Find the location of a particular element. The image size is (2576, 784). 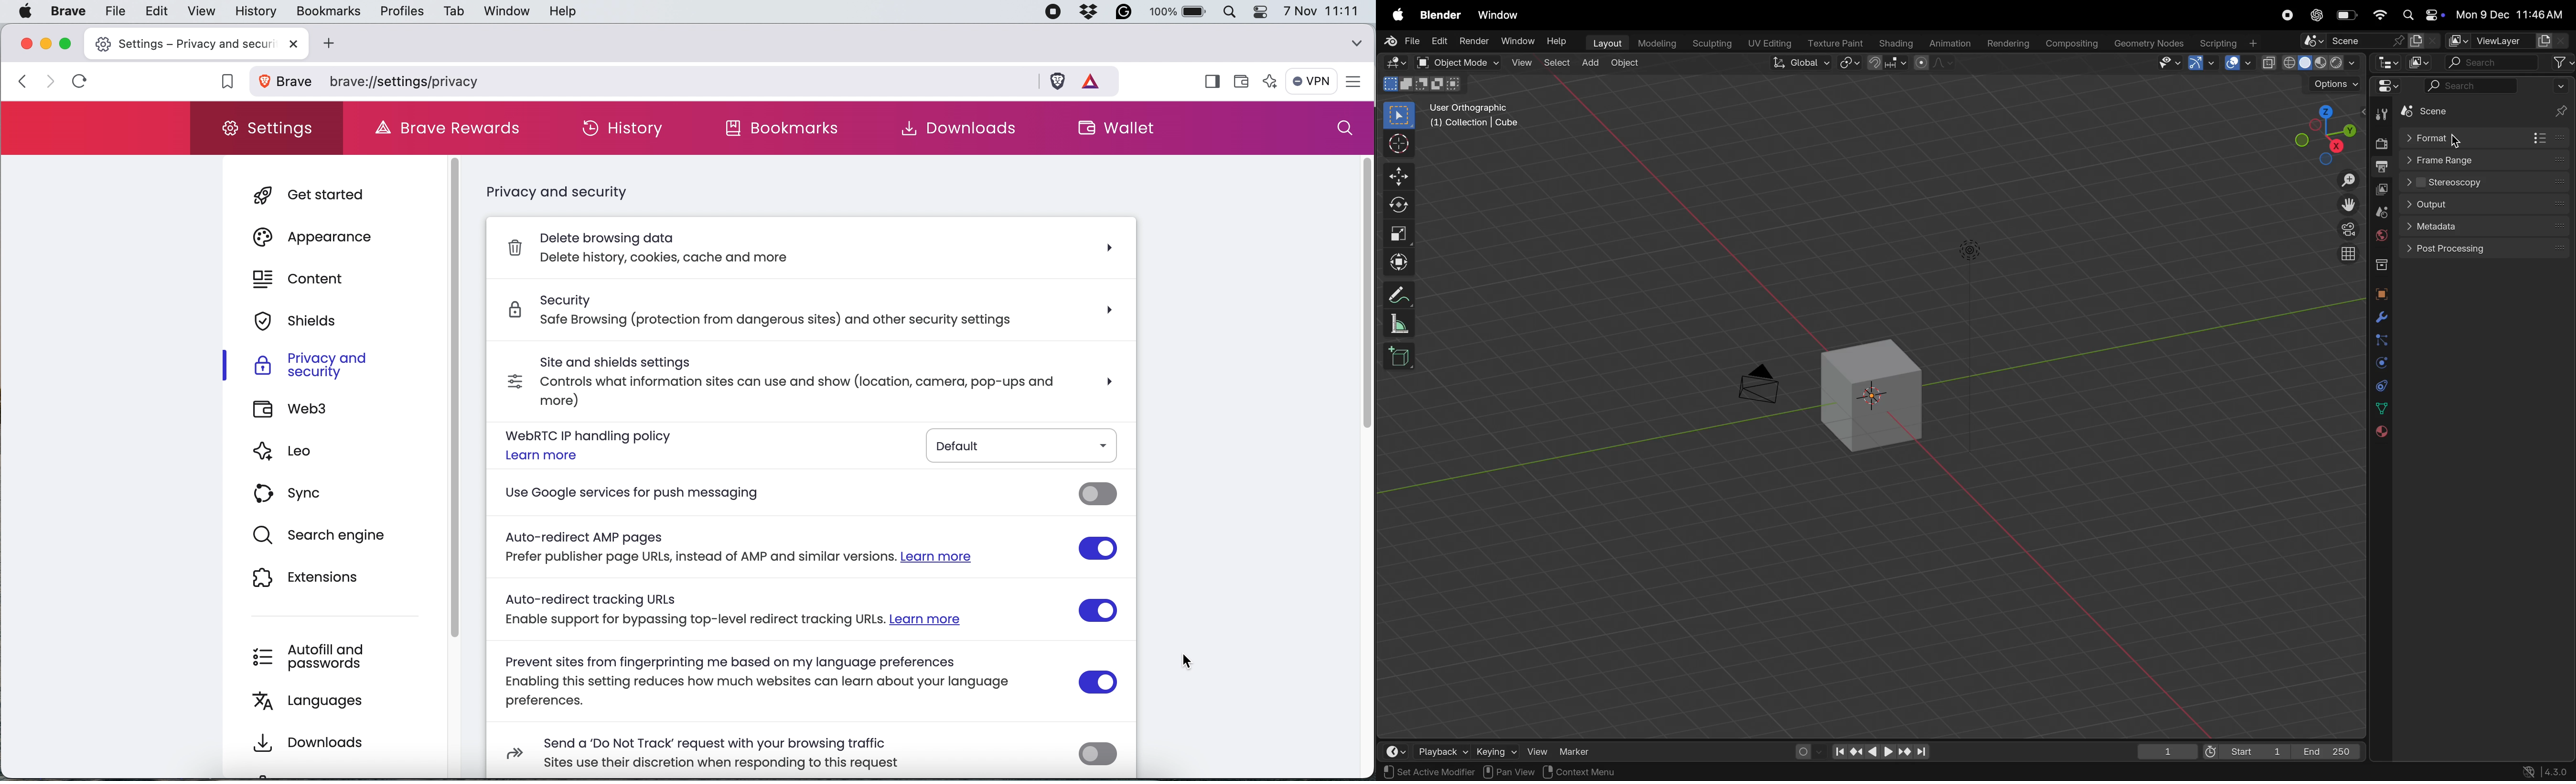

maximise is located at coordinates (68, 43).